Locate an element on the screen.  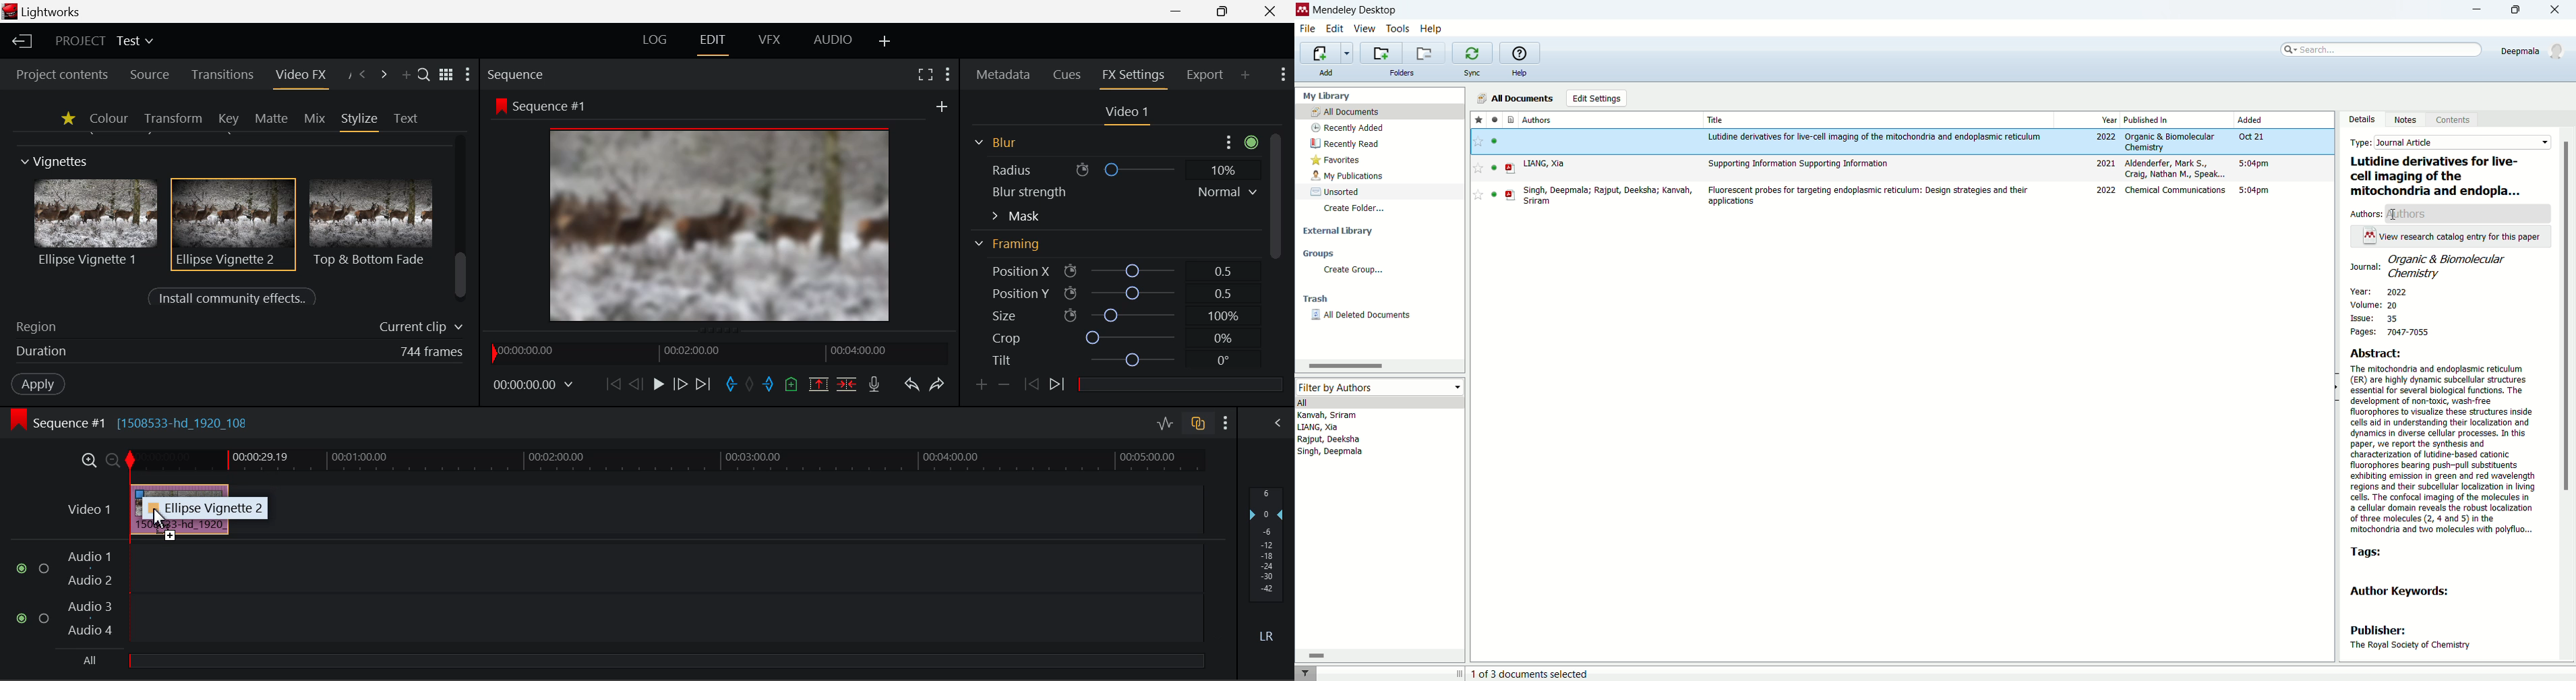
Cursor is located at coordinates (2395, 214).